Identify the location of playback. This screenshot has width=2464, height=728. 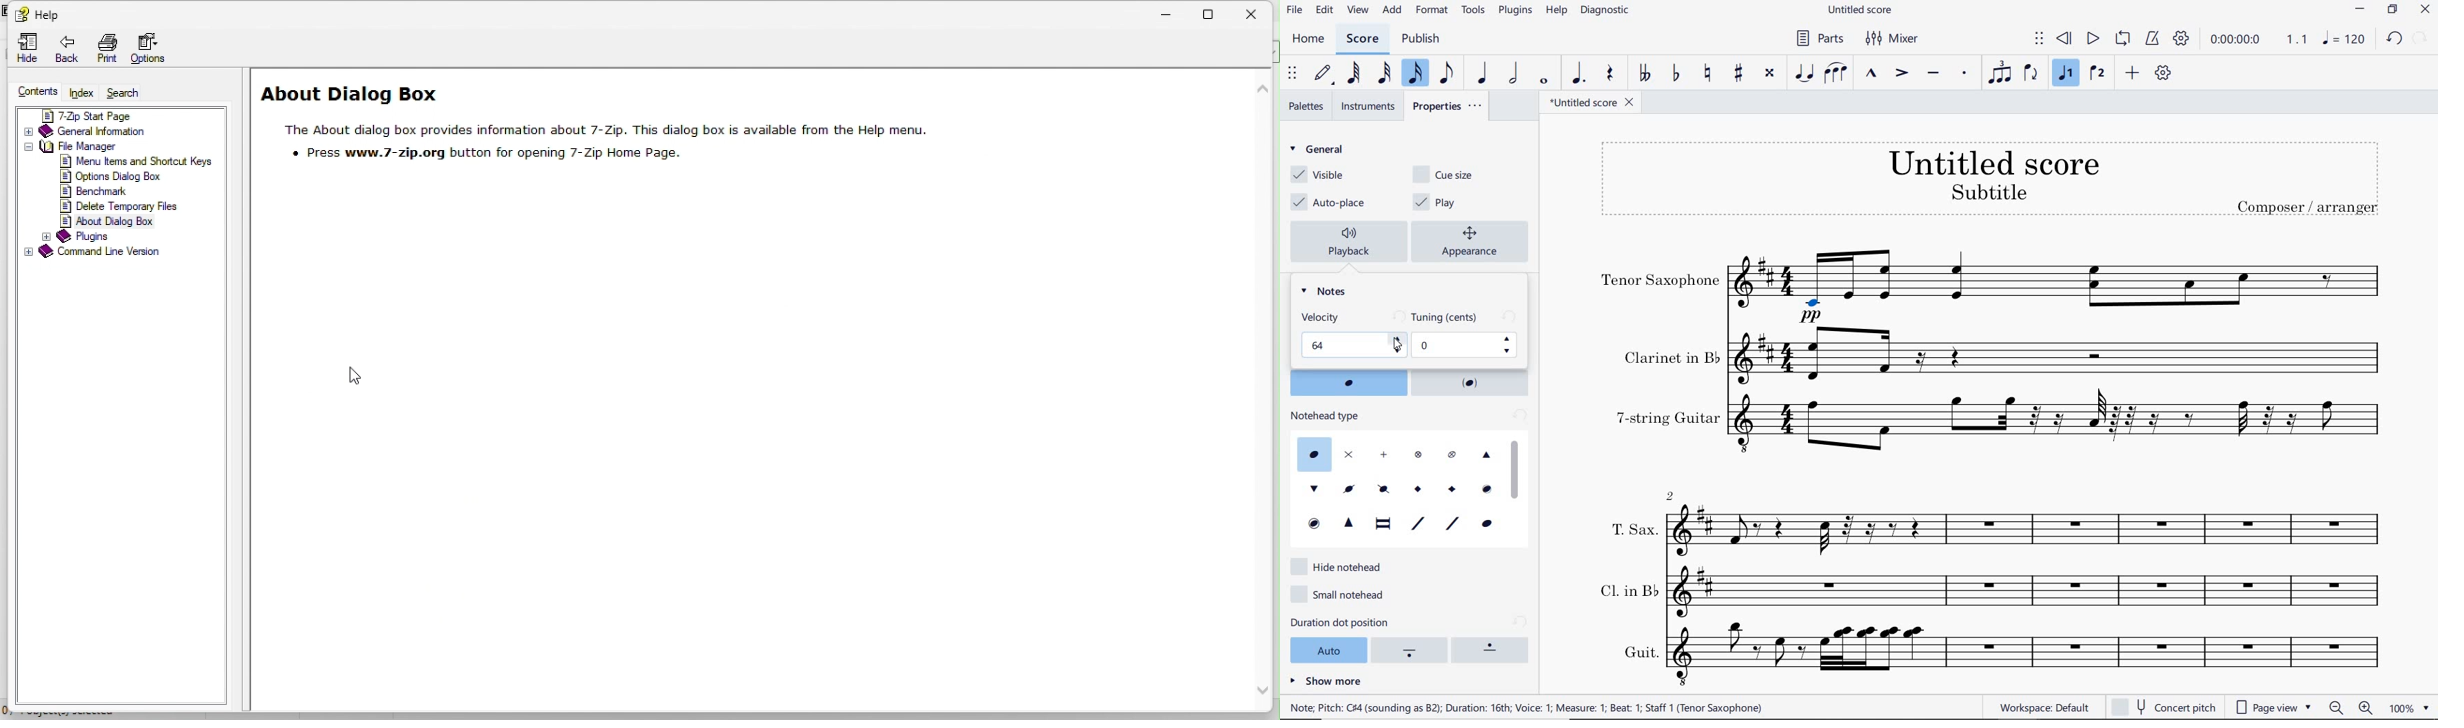
(1352, 242).